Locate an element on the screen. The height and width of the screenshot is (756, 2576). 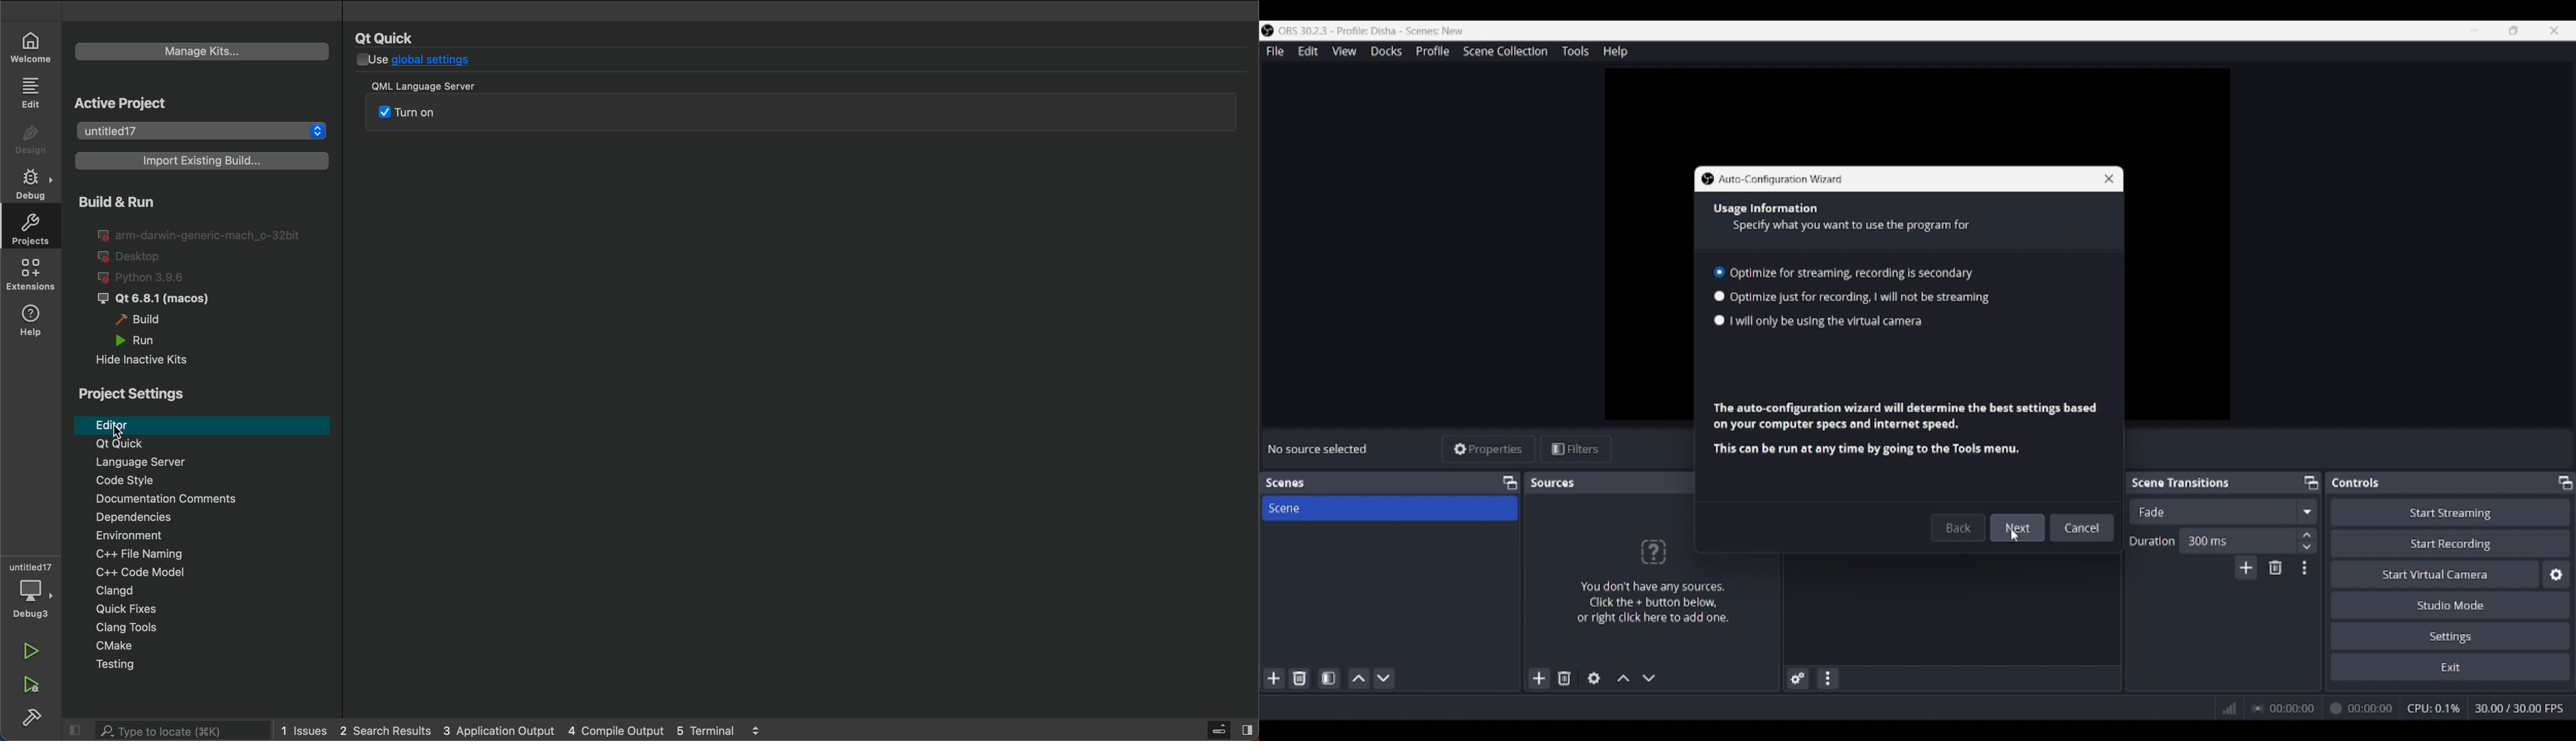
application output is located at coordinates (498, 731).